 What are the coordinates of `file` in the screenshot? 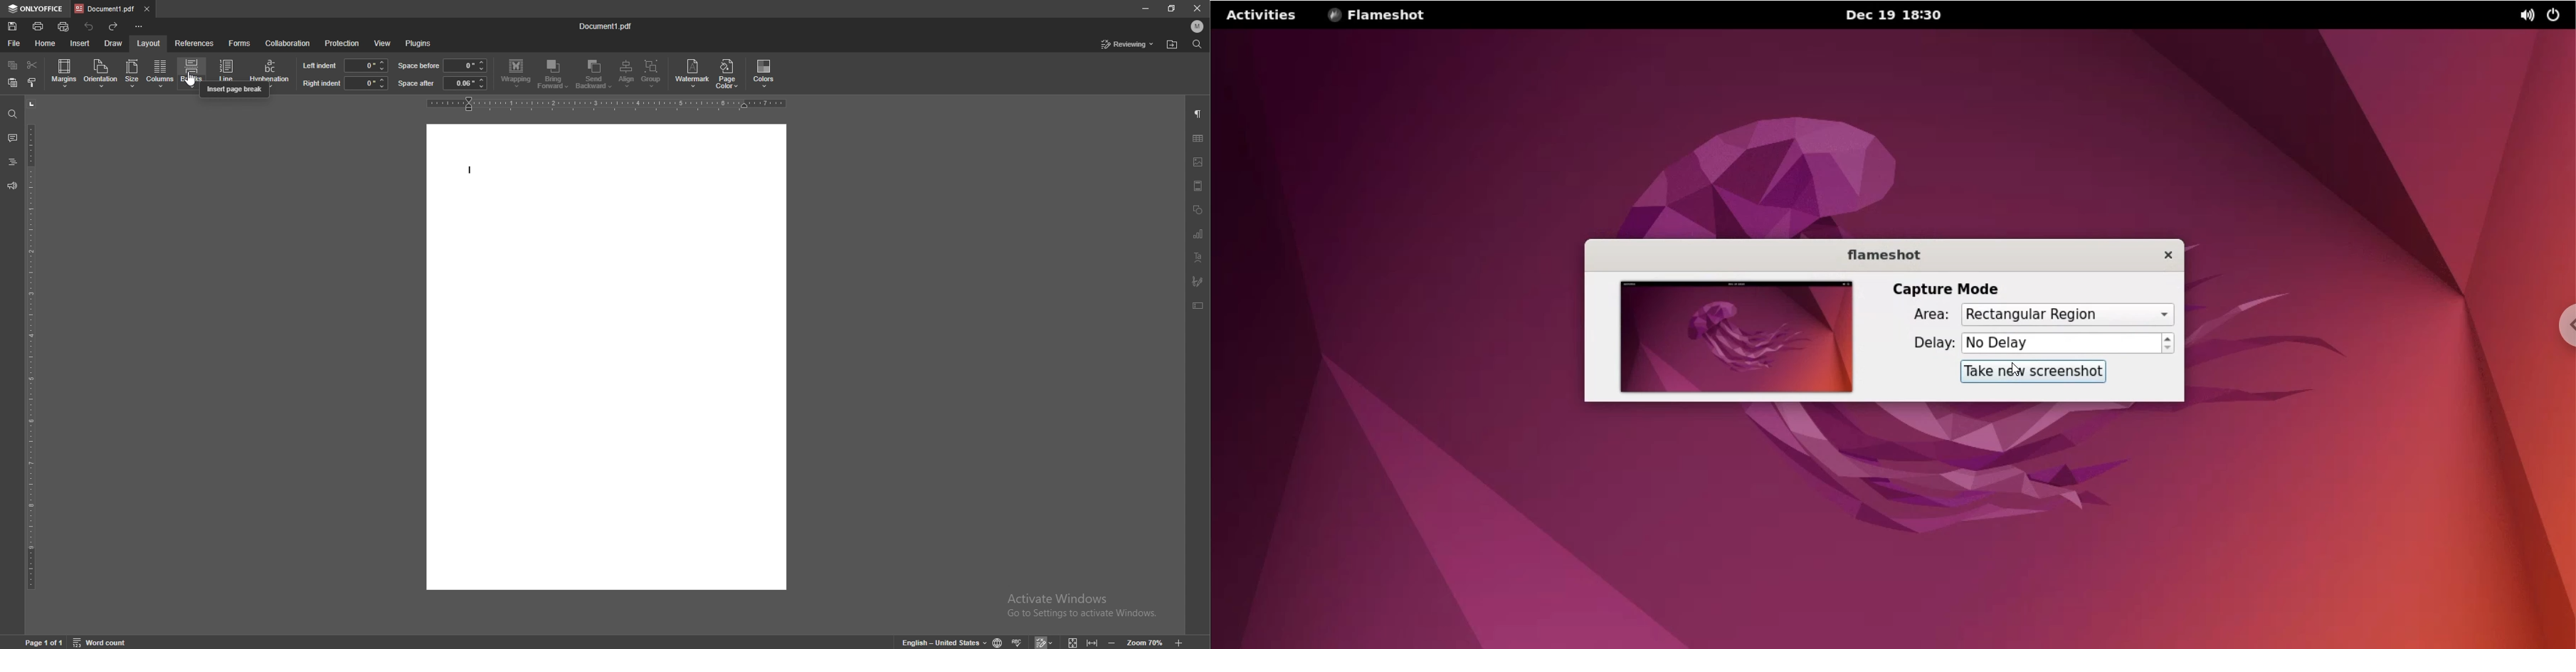 It's located at (14, 44).